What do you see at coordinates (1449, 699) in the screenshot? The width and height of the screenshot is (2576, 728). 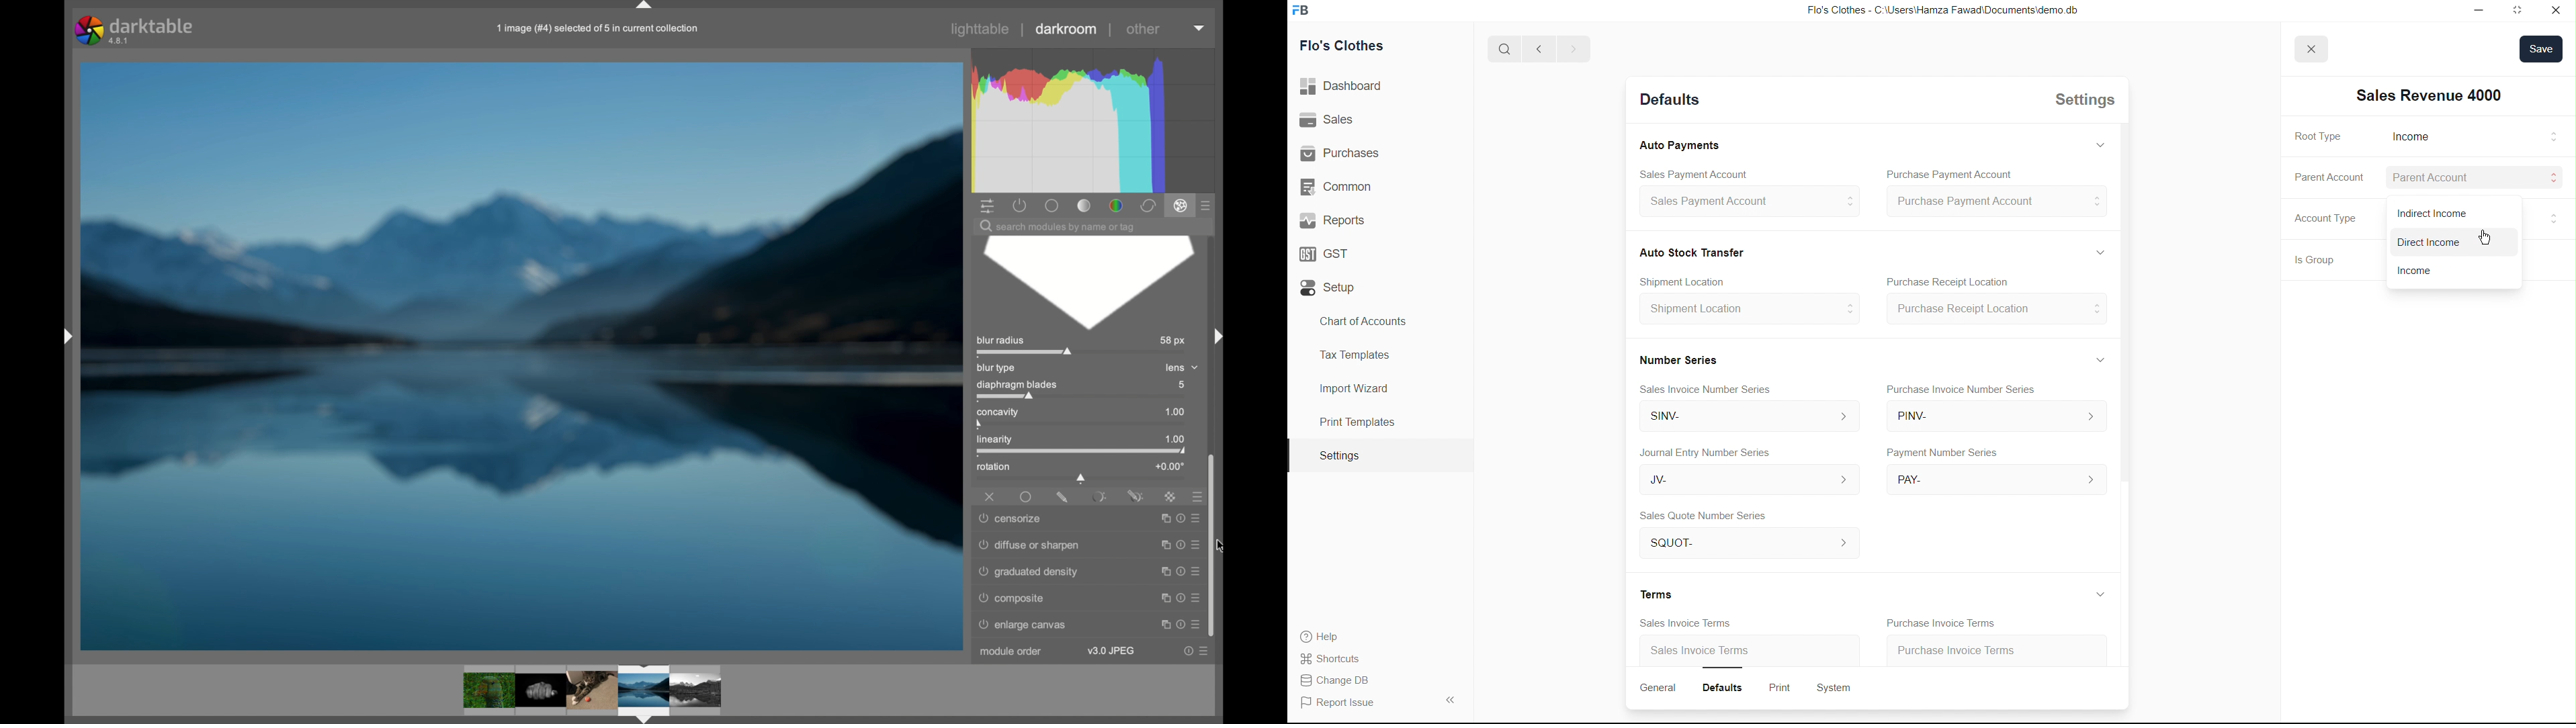 I see `Collapse` at bounding box center [1449, 699].